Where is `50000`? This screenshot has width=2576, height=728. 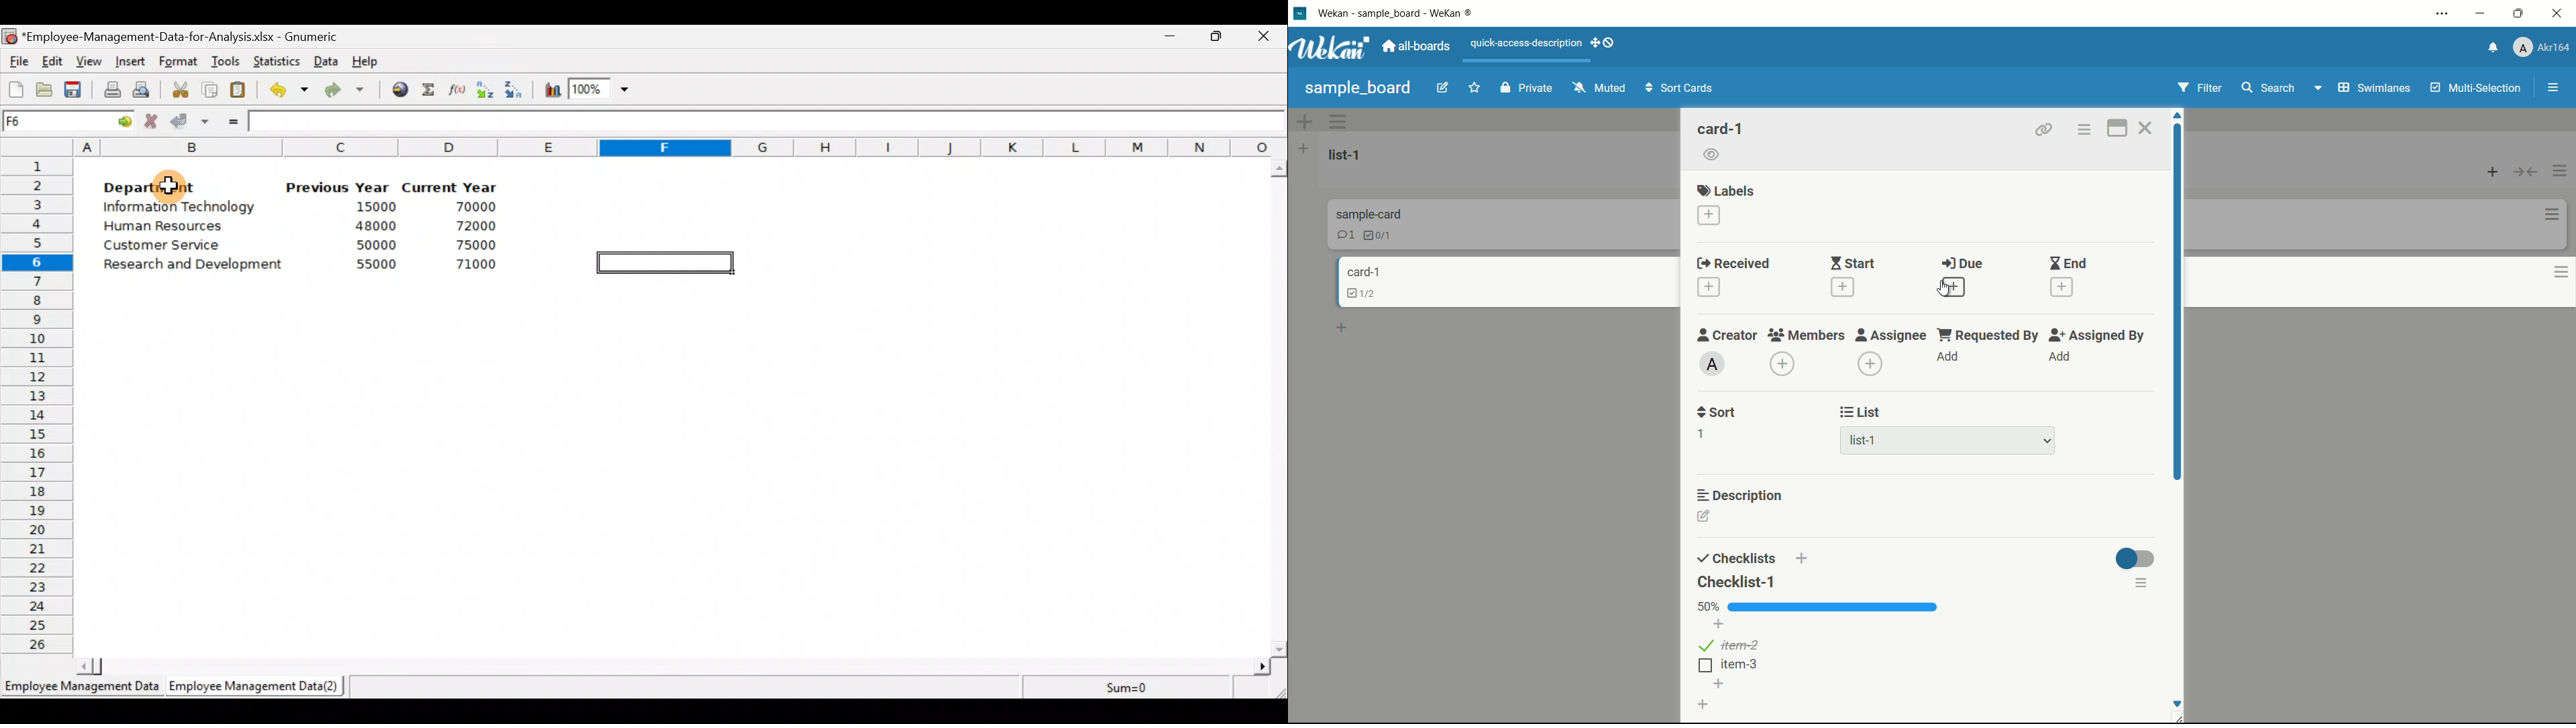 50000 is located at coordinates (380, 245).